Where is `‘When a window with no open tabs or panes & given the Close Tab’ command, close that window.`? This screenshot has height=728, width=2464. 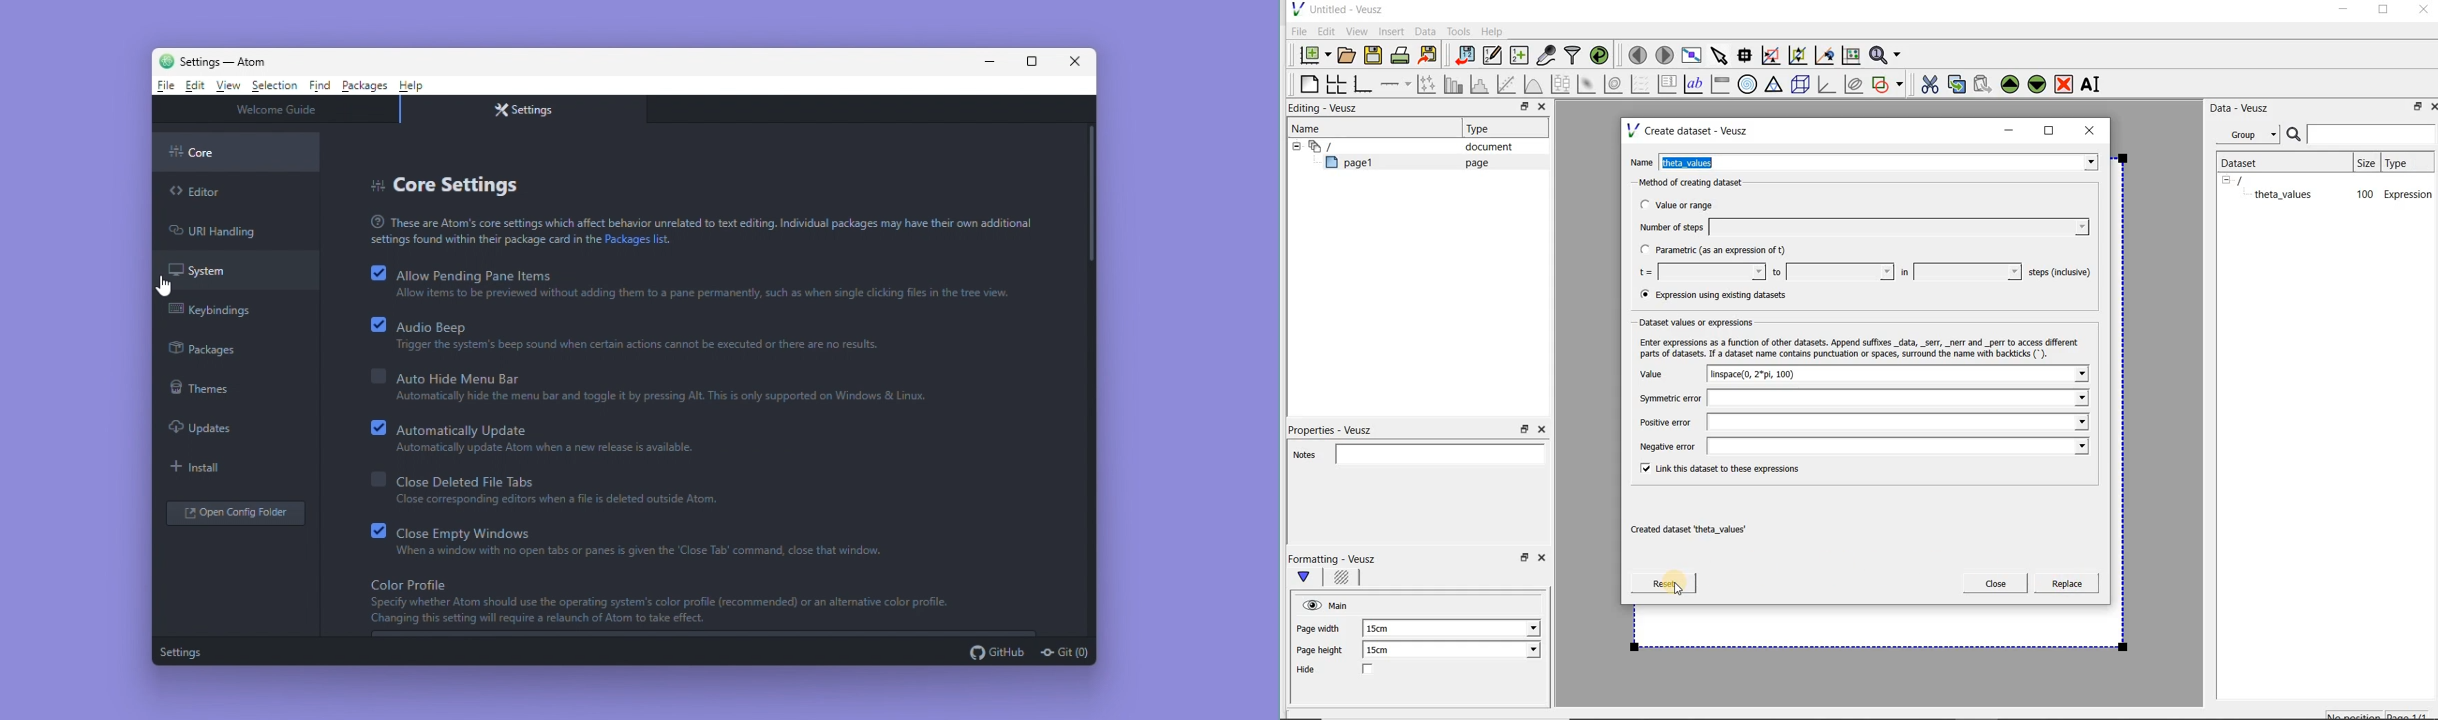 ‘When a window with no open tabs or panes & given the Close Tab’ command, close that window. is located at coordinates (648, 554).